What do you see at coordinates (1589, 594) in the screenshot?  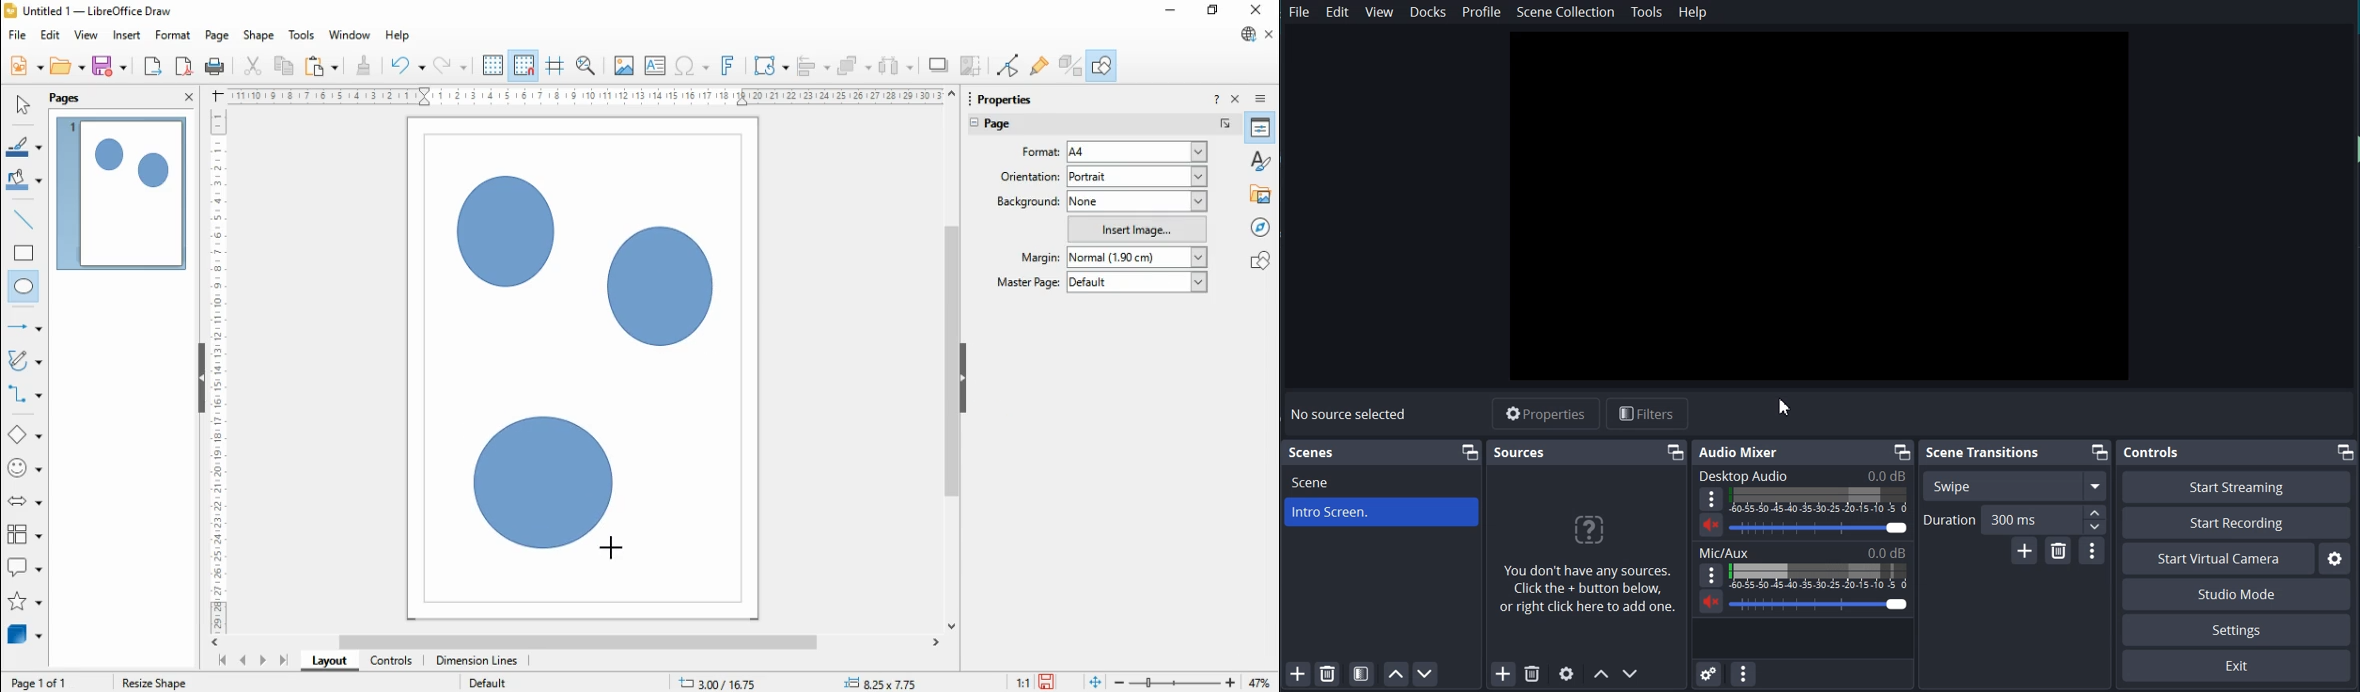 I see `You don't have any sources.
Click the + button below,
or right click here to add one.` at bounding box center [1589, 594].